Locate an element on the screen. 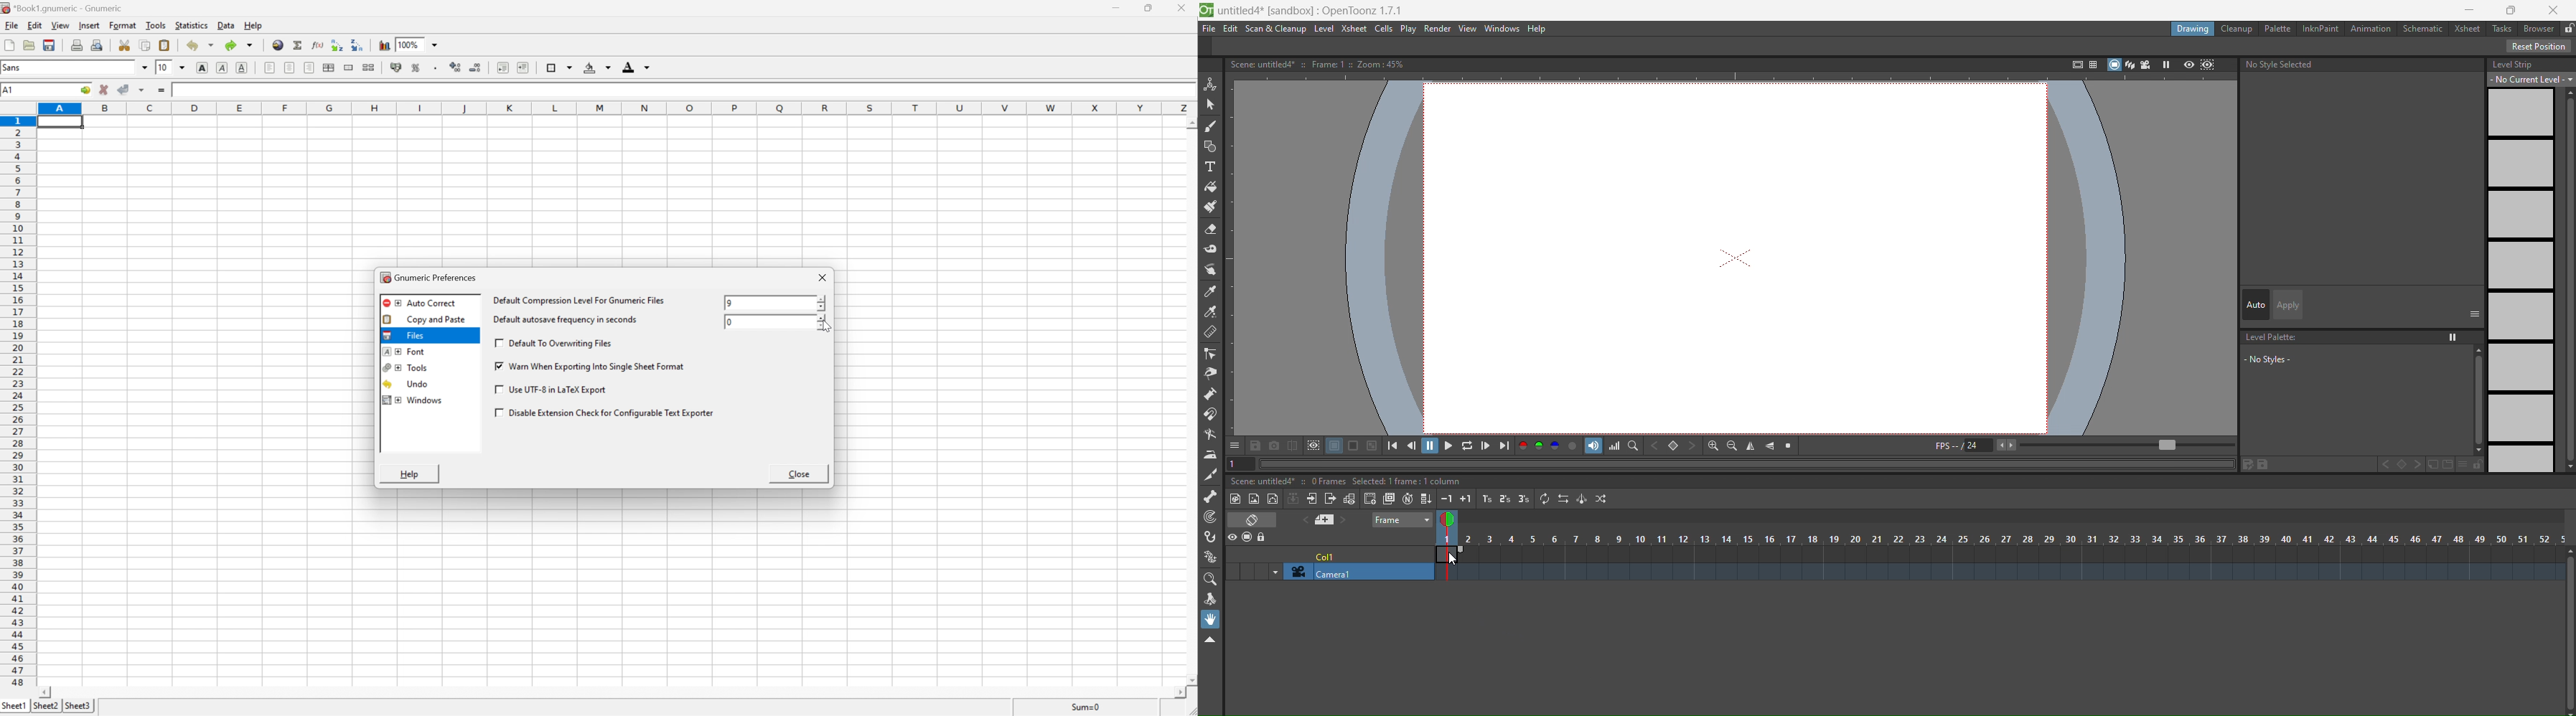 Image resolution: width=2576 pixels, height=728 pixels. edit is located at coordinates (34, 25).